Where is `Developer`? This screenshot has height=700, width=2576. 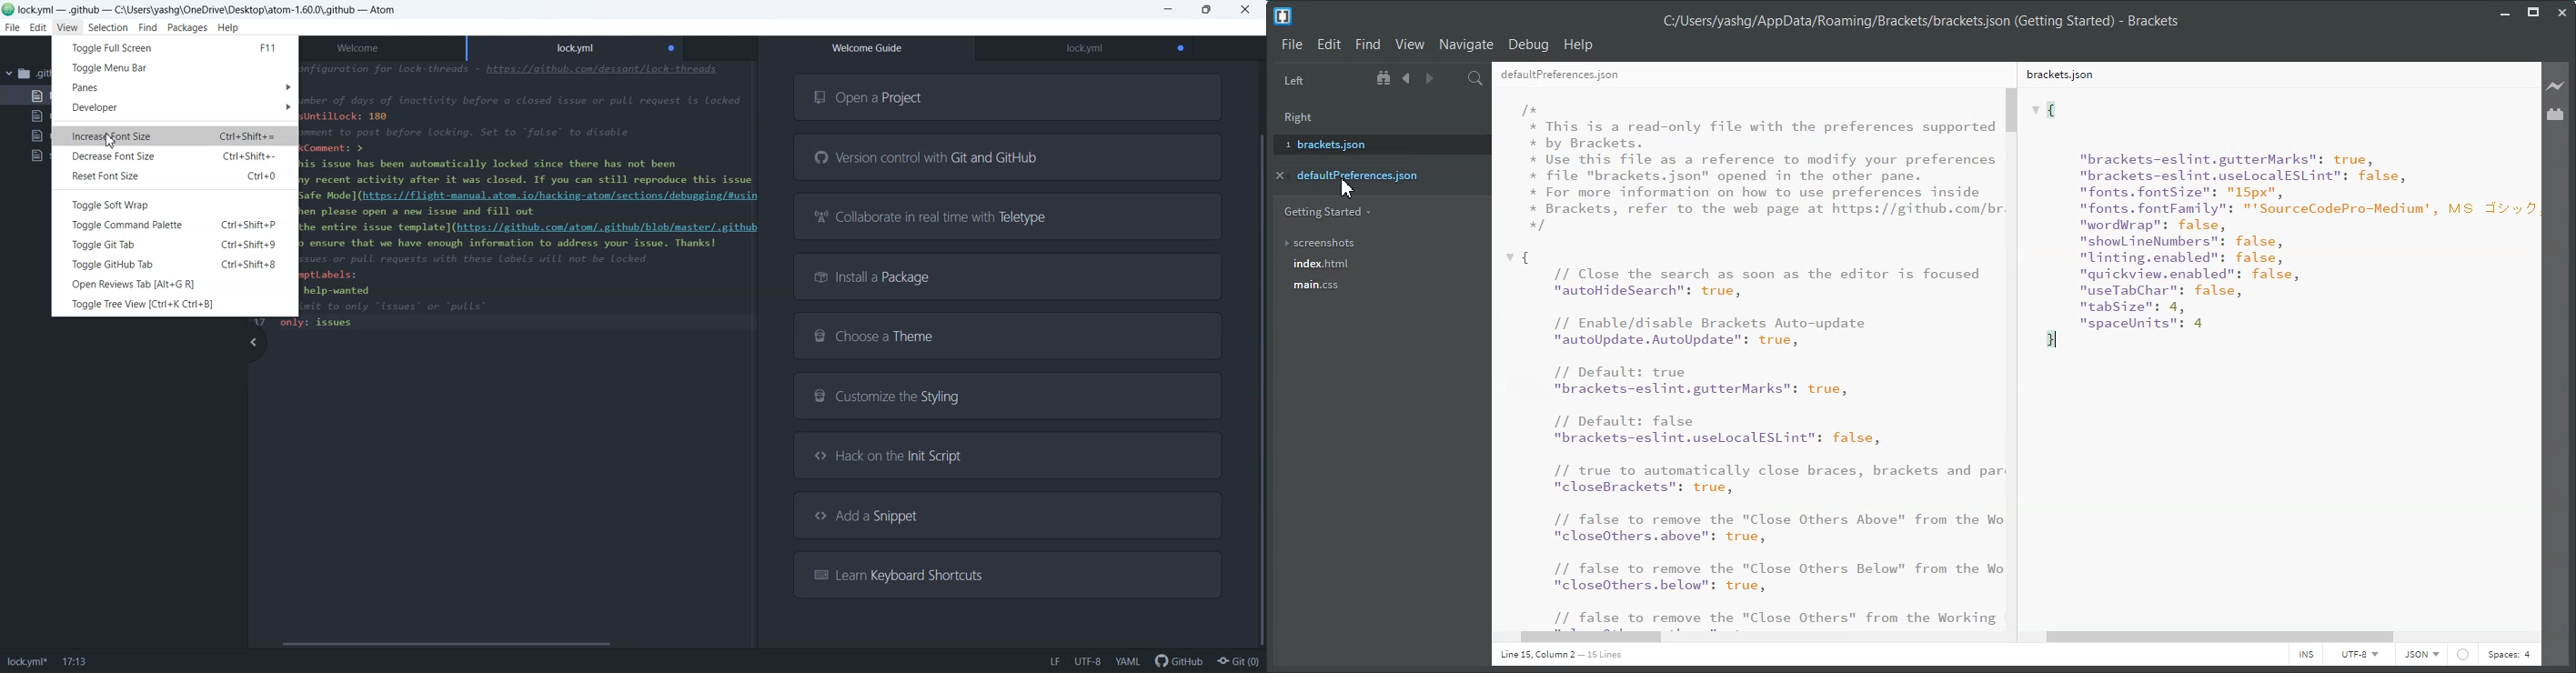
Developer is located at coordinates (176, 108).